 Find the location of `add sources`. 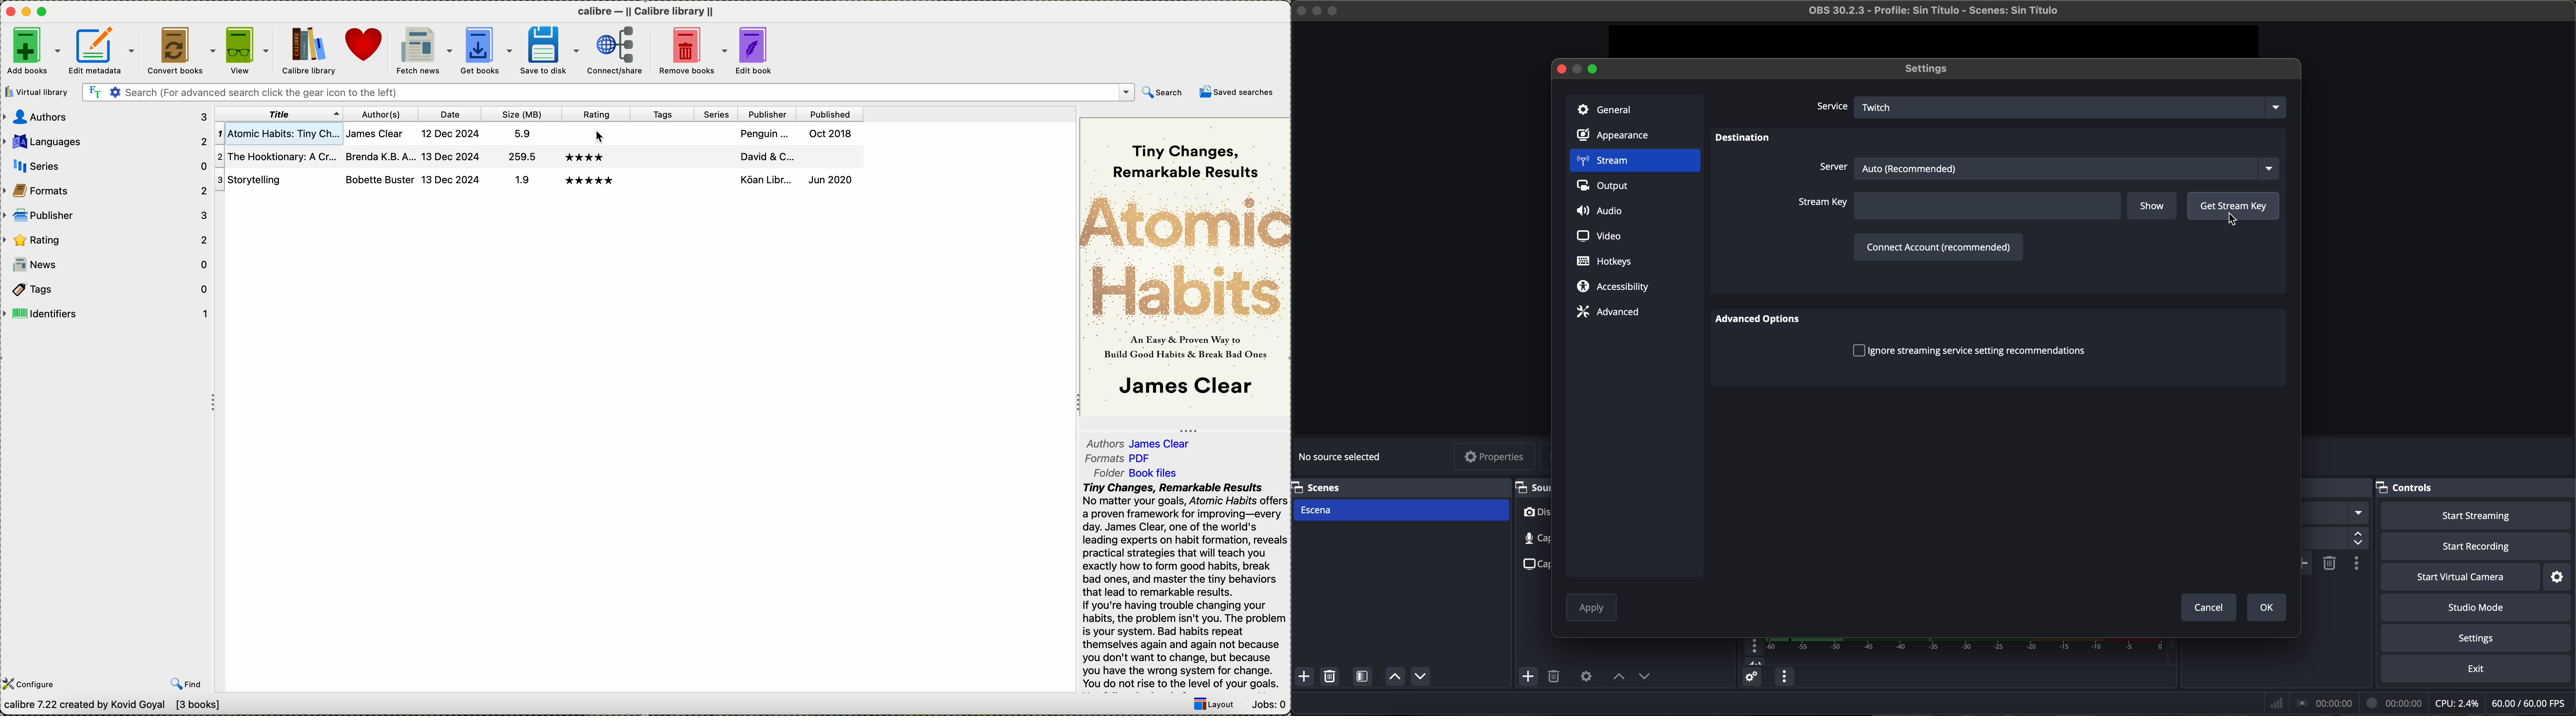

add sources is located at coordinates (1530, 677).